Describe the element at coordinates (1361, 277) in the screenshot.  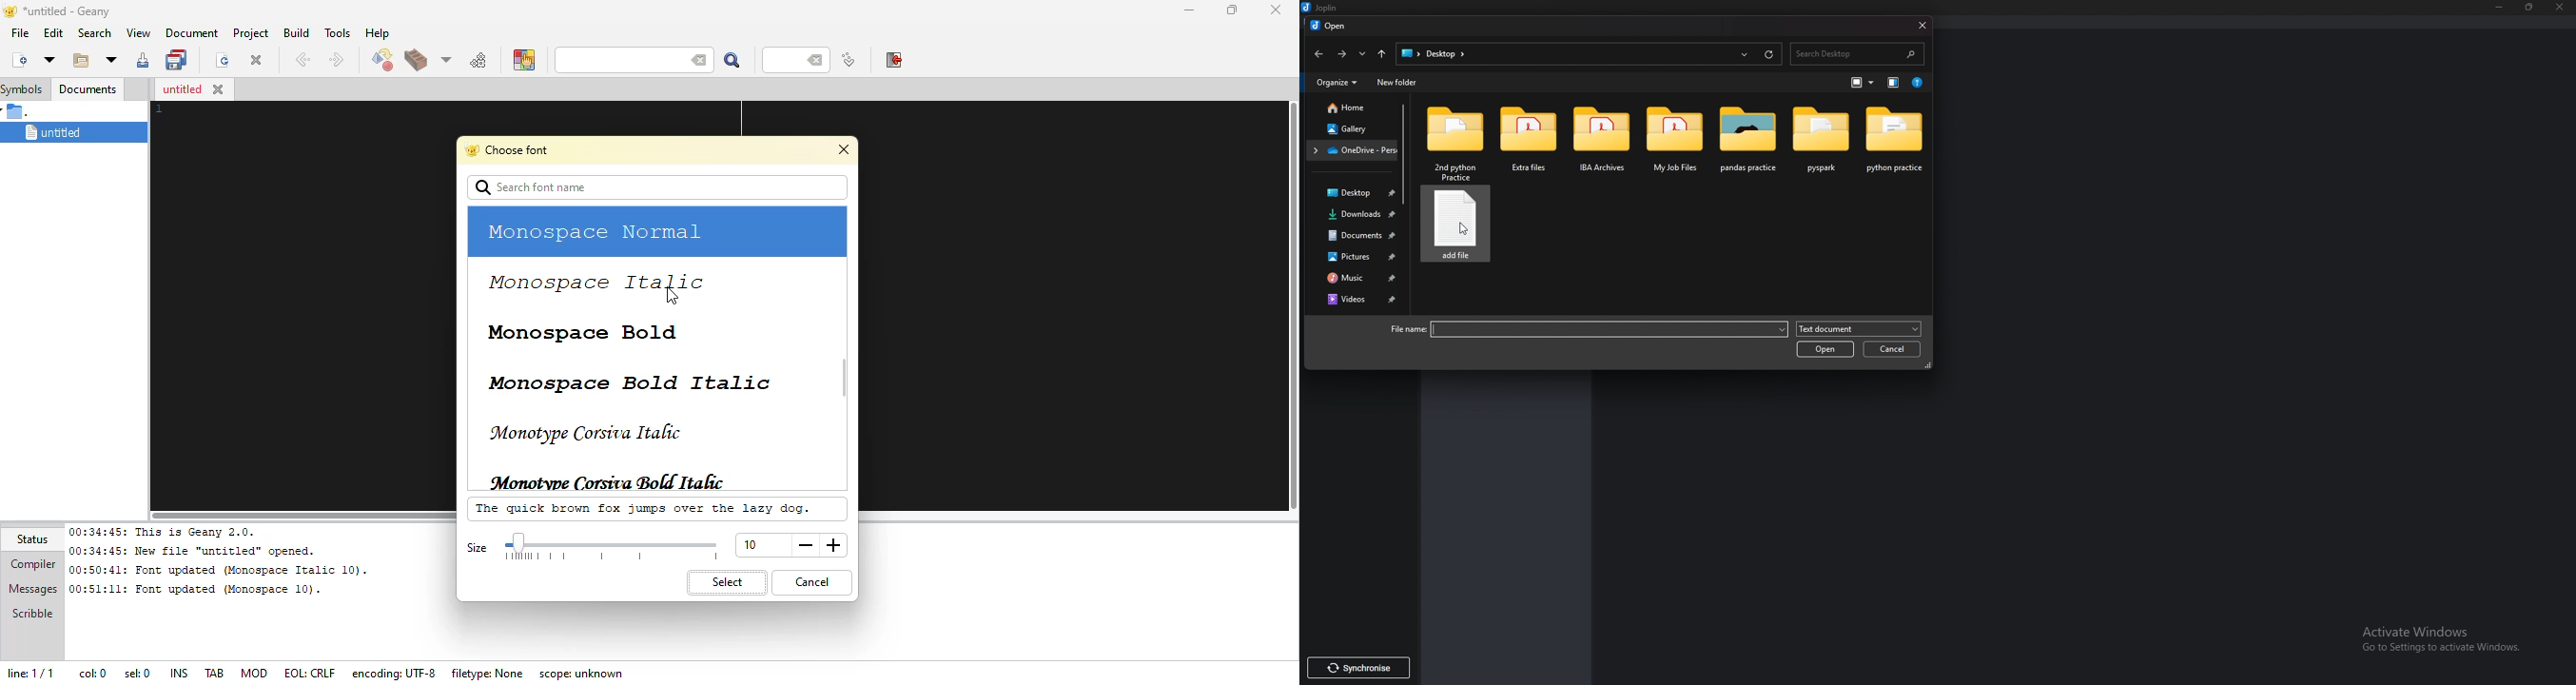
I see `Music` at that location.